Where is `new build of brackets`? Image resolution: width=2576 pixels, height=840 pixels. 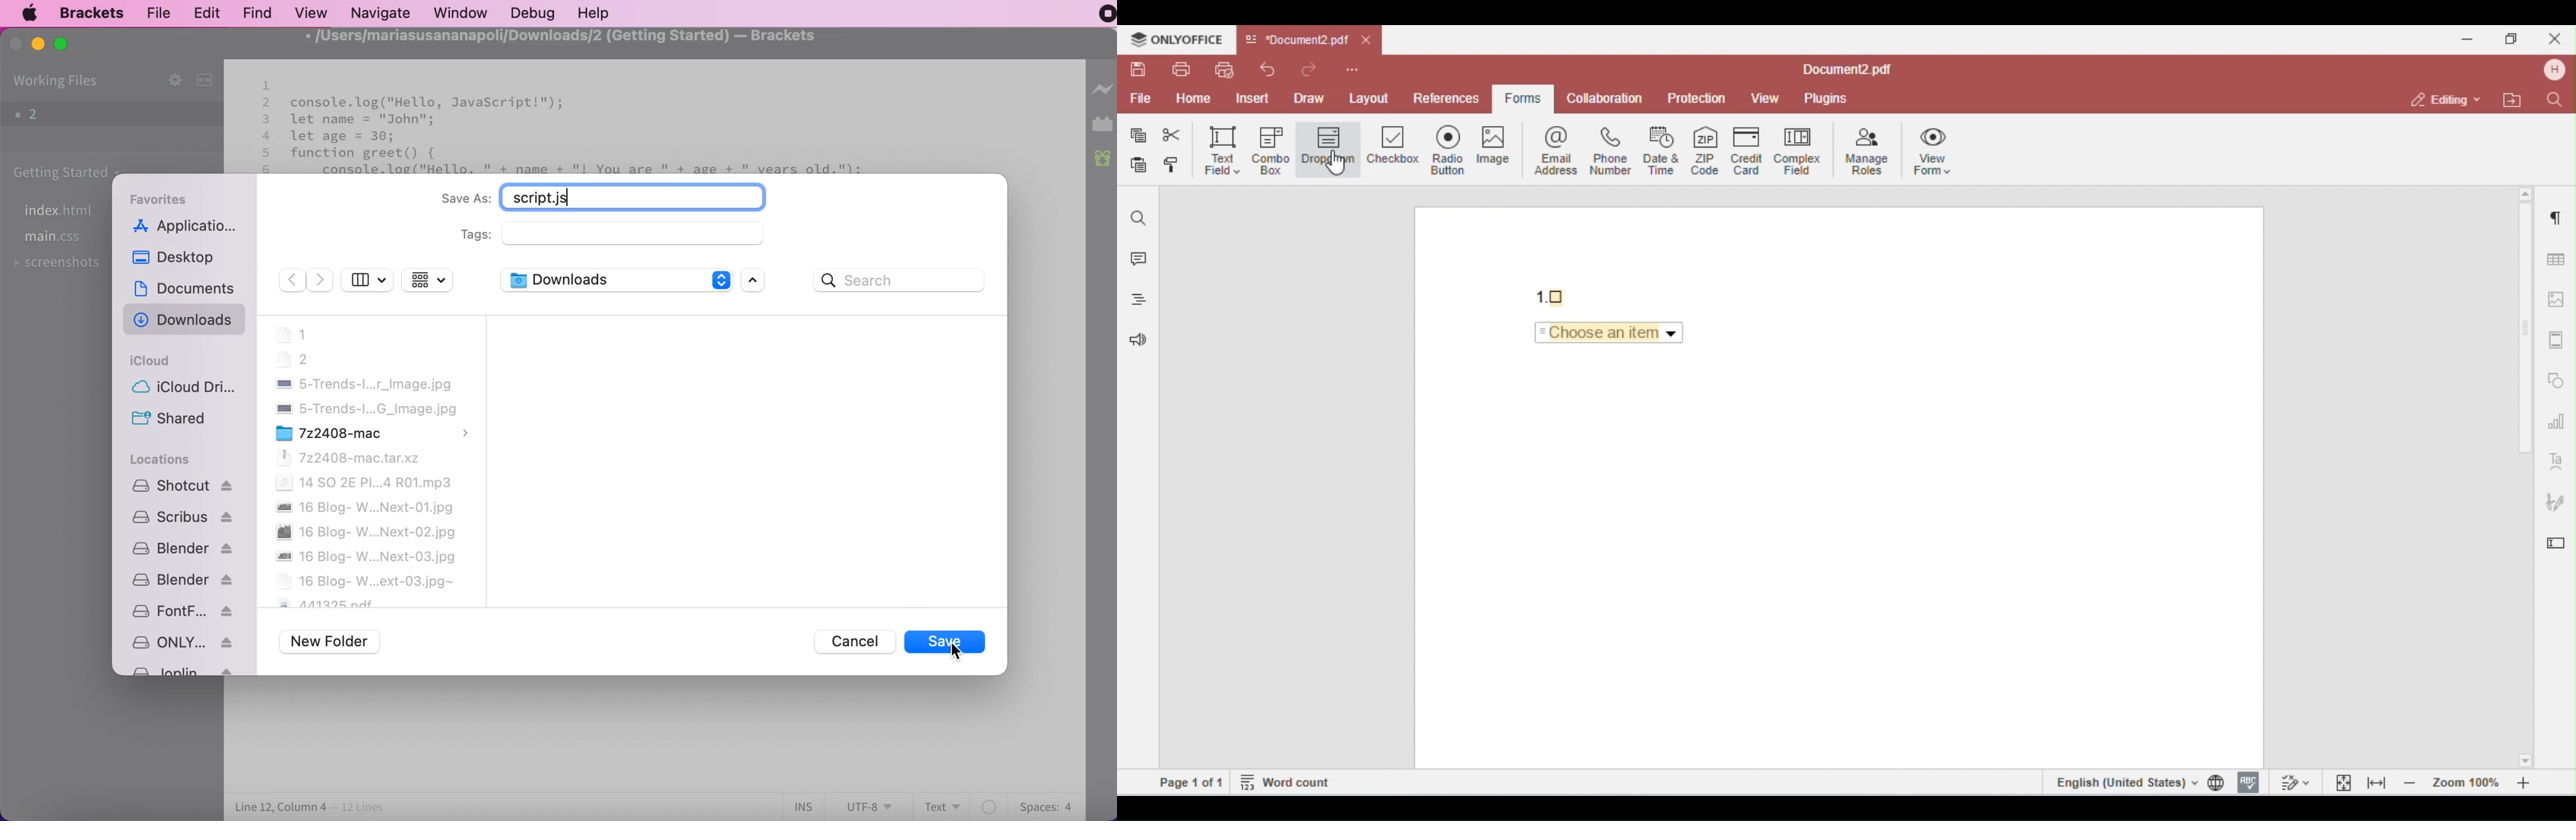
new build of brackets is located at coordinates (1103, 160).